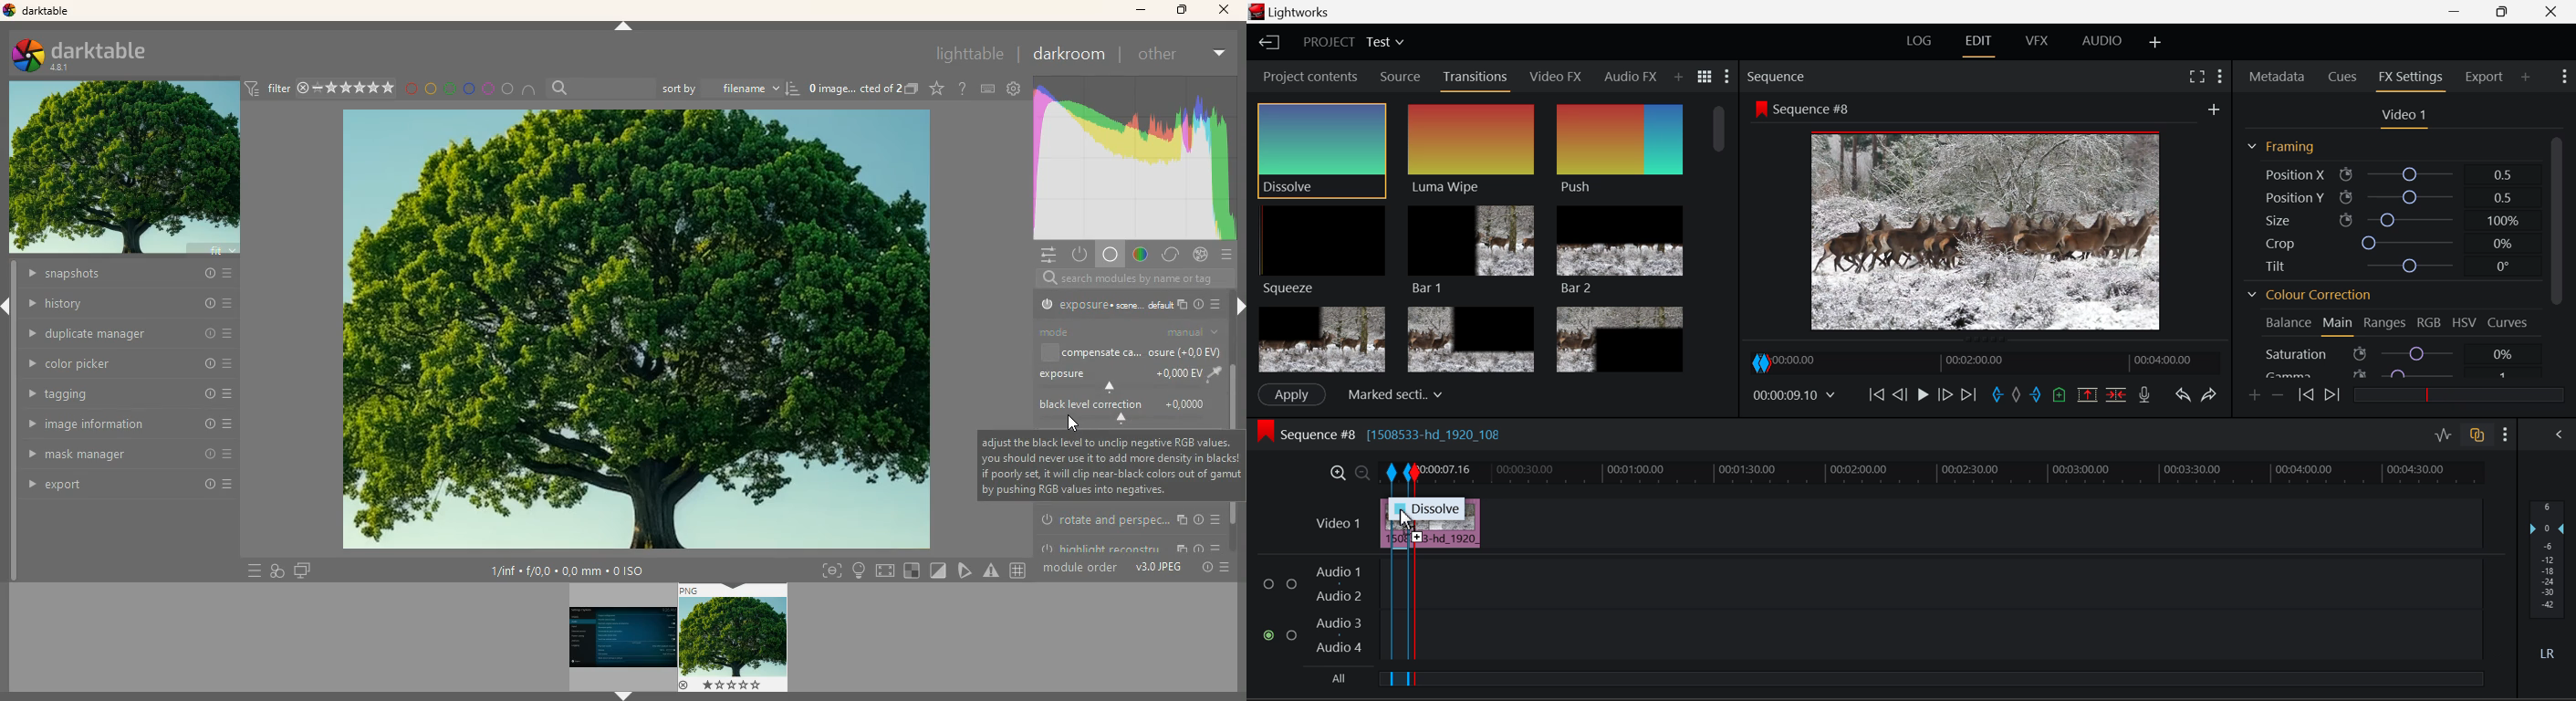 The height and width of the screenshot is (728, 2576). Describe the element at coordinates (2386, 172) in the screenshot. I see `Position X` at that location.